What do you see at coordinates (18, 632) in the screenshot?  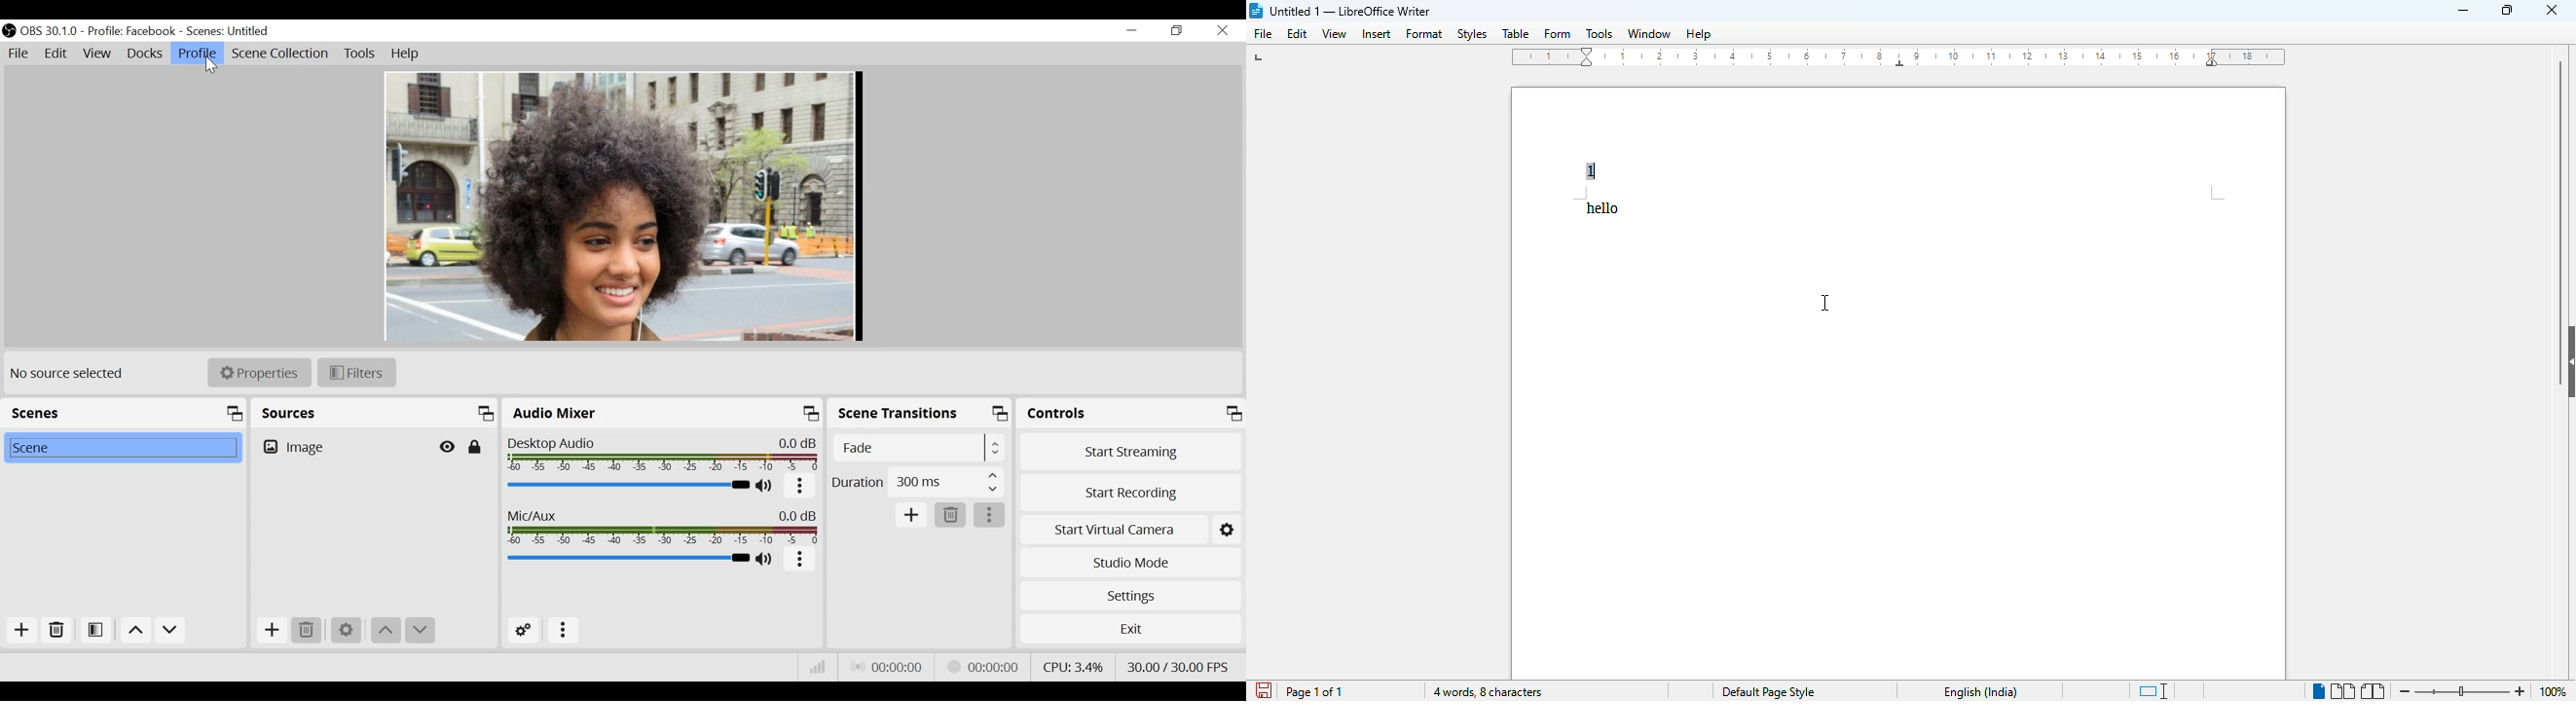 I see `Add` at bounding box center [18, 632].